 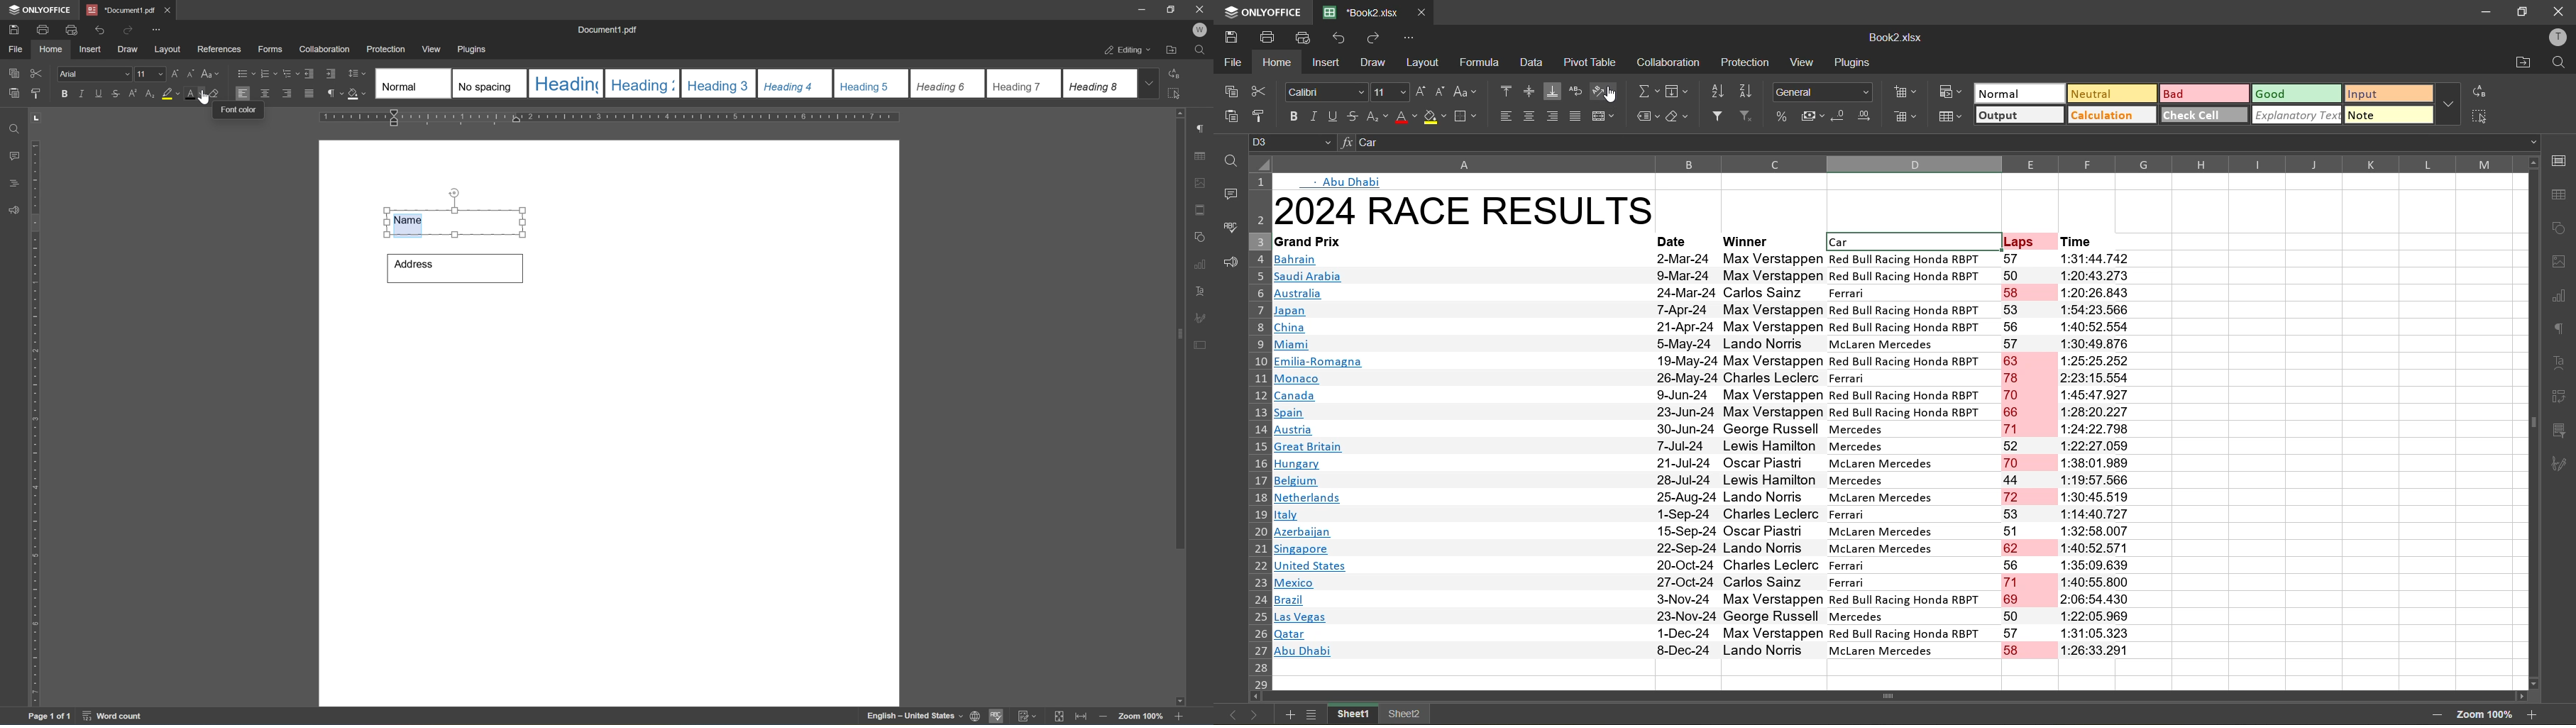 What do you see at coordinates (1313, 714) in the screenshot?
I see `sheet list` at bounding box center [1313, 714].